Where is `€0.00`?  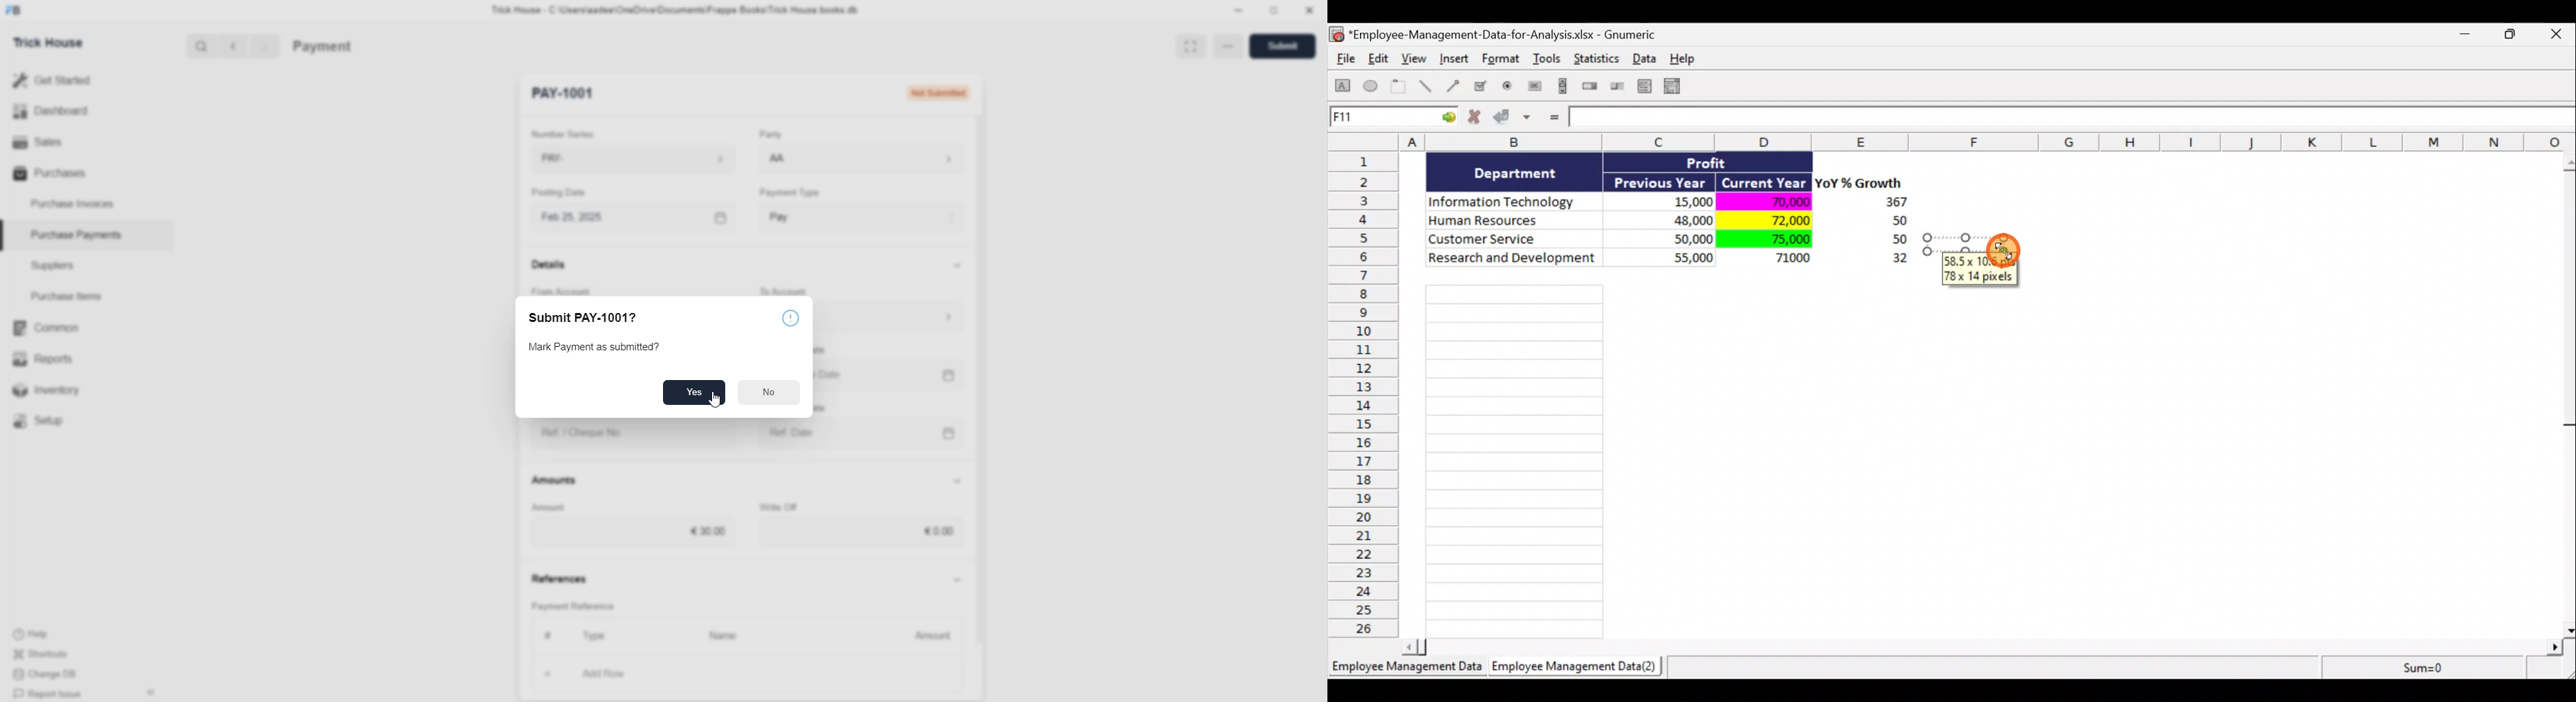 €0.00 is located at coordinates (942, 532).